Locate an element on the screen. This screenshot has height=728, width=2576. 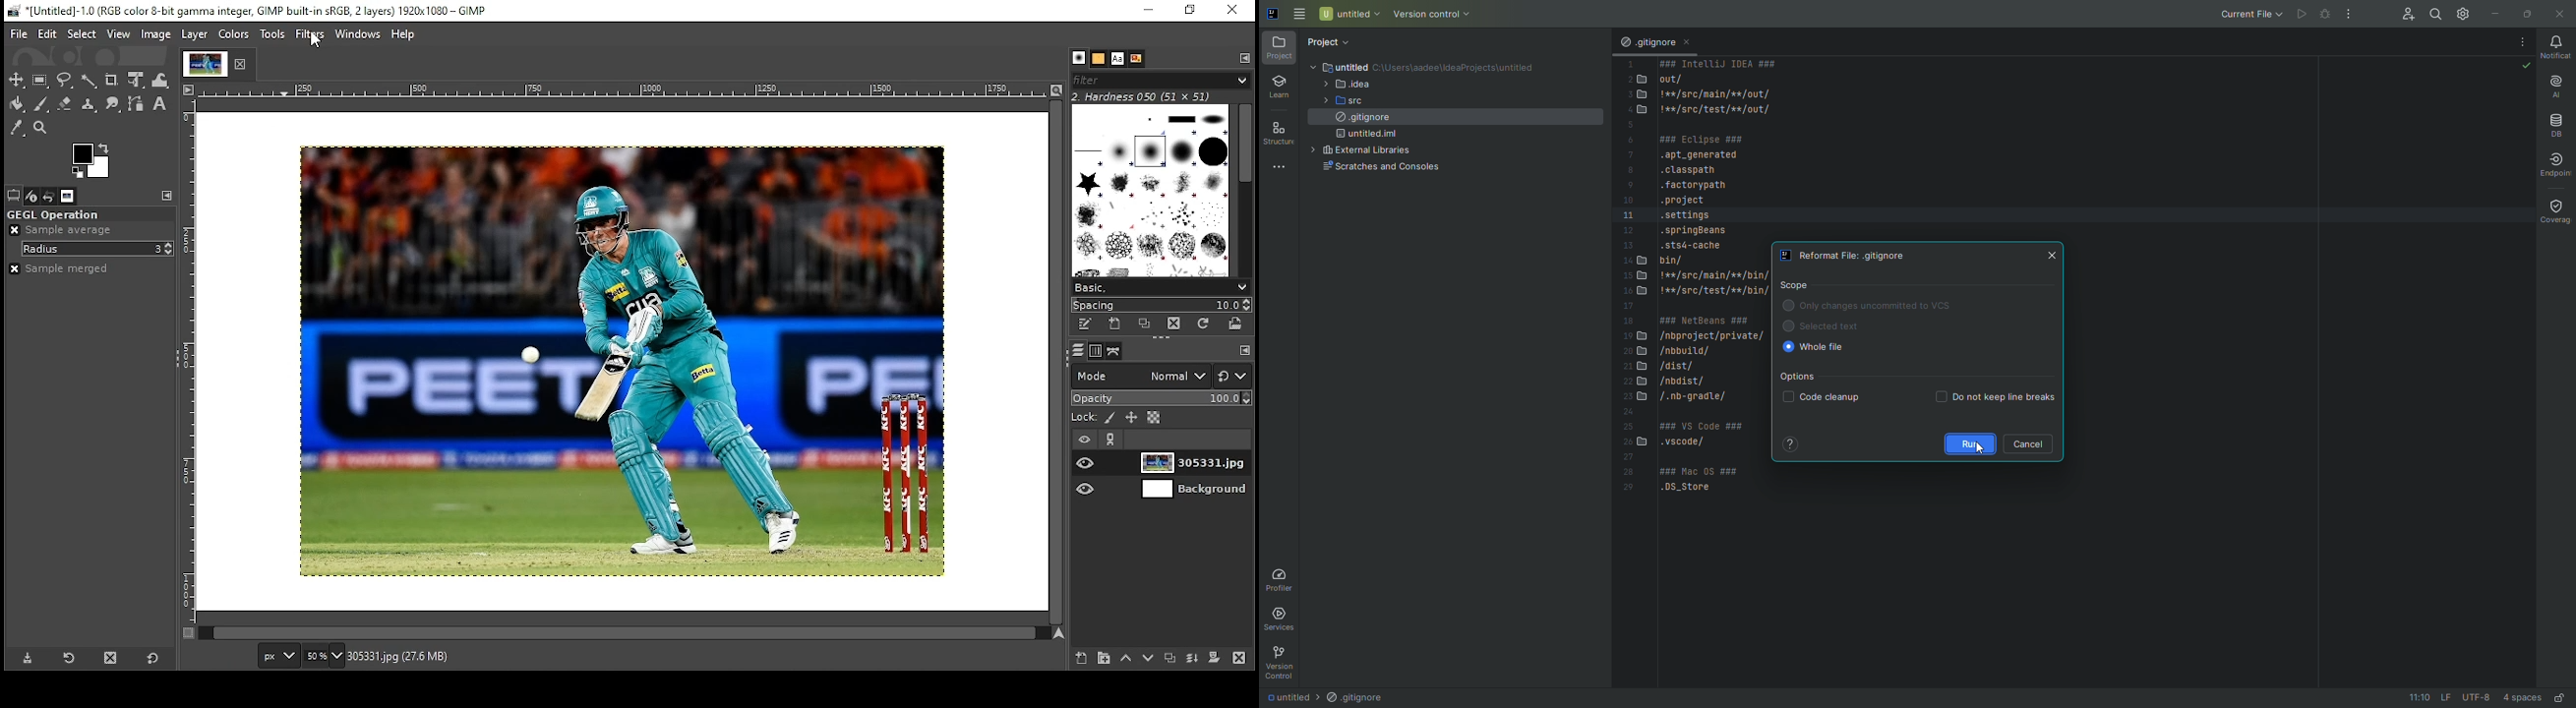
minimize is located at coordinates (1149, 10).